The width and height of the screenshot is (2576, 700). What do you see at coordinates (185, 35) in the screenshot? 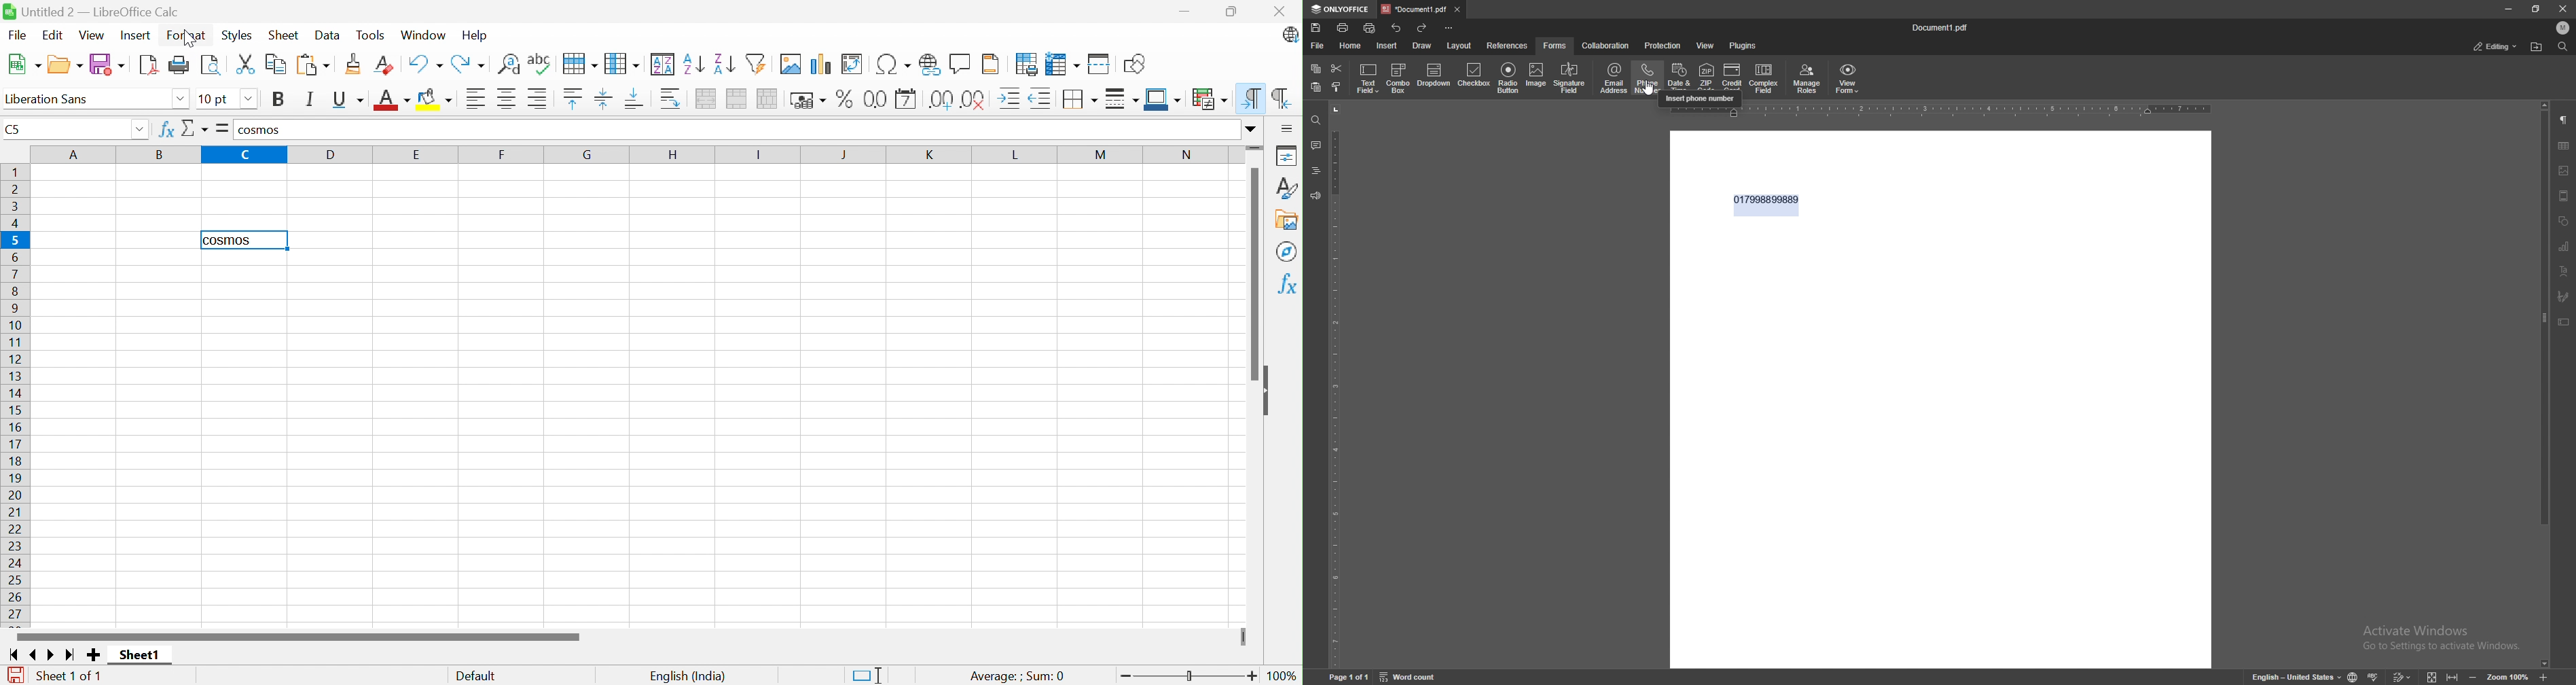
I see `Format` at bounding box center [185, 35].